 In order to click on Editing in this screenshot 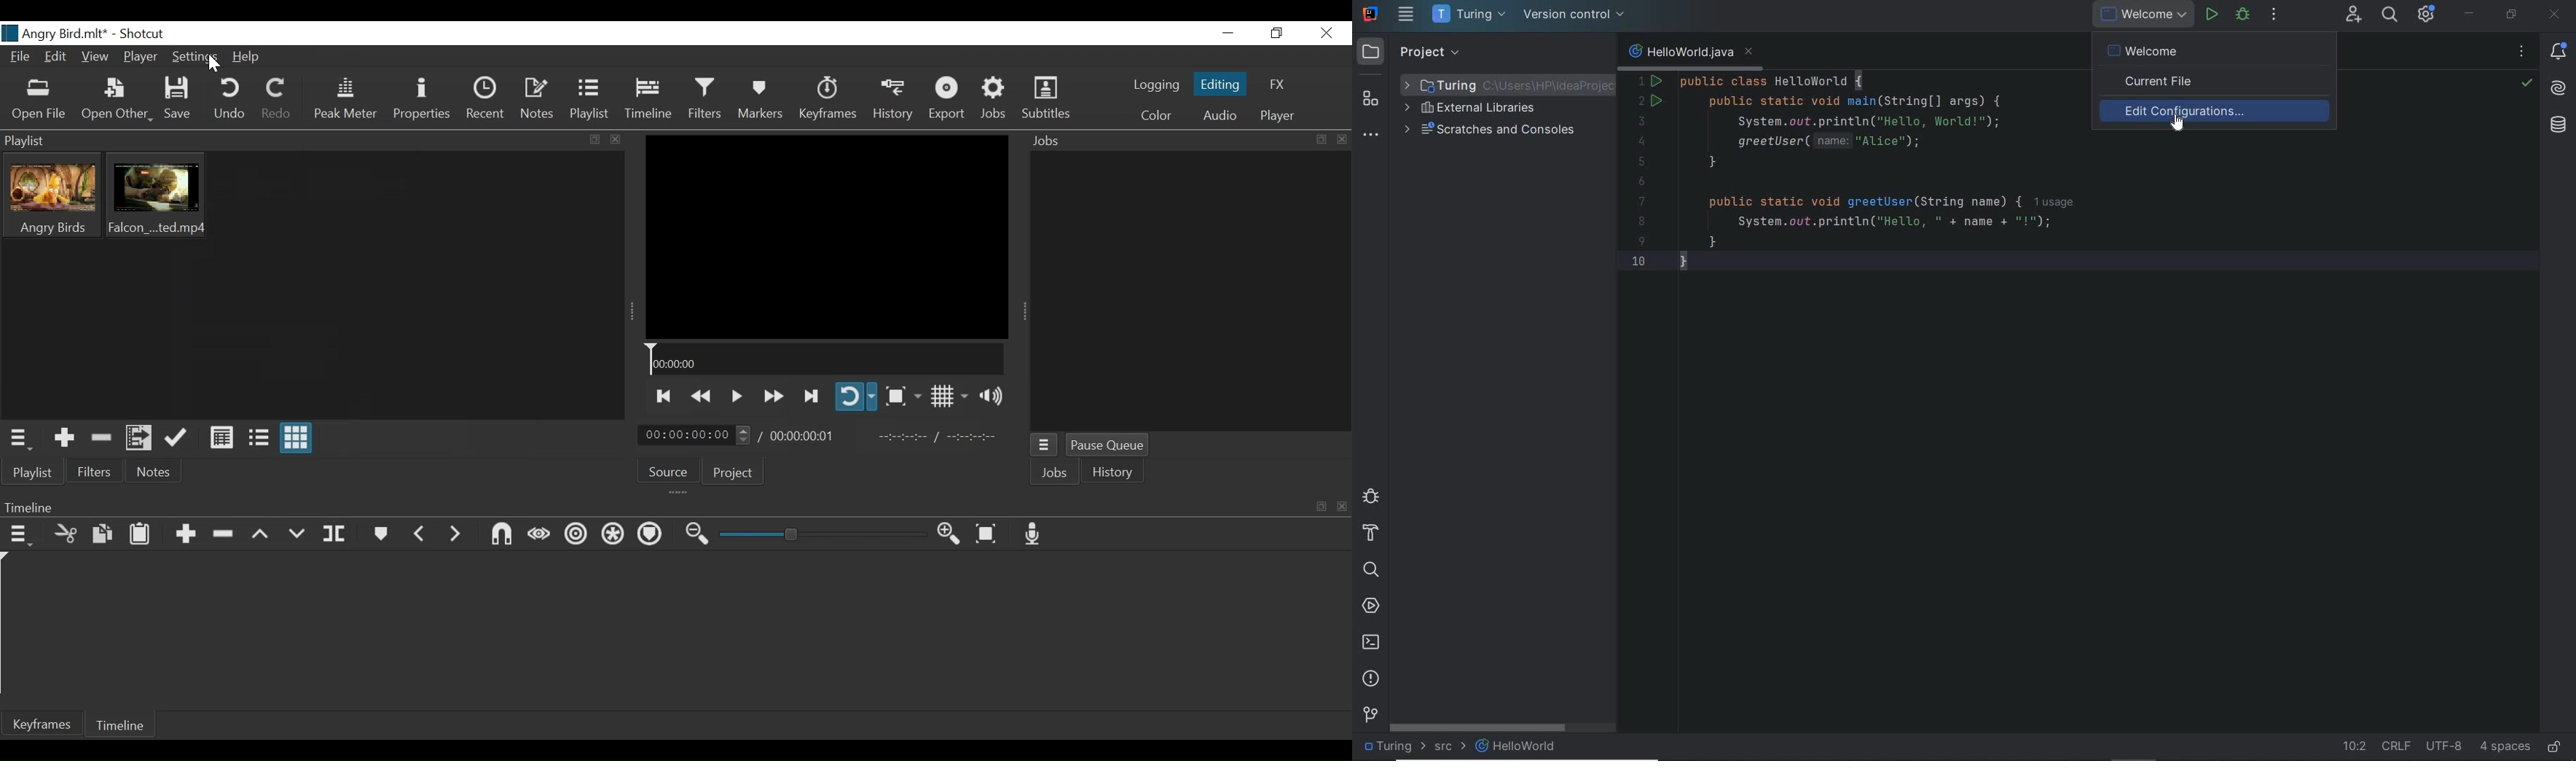, I will do `click(1220, 85)`.